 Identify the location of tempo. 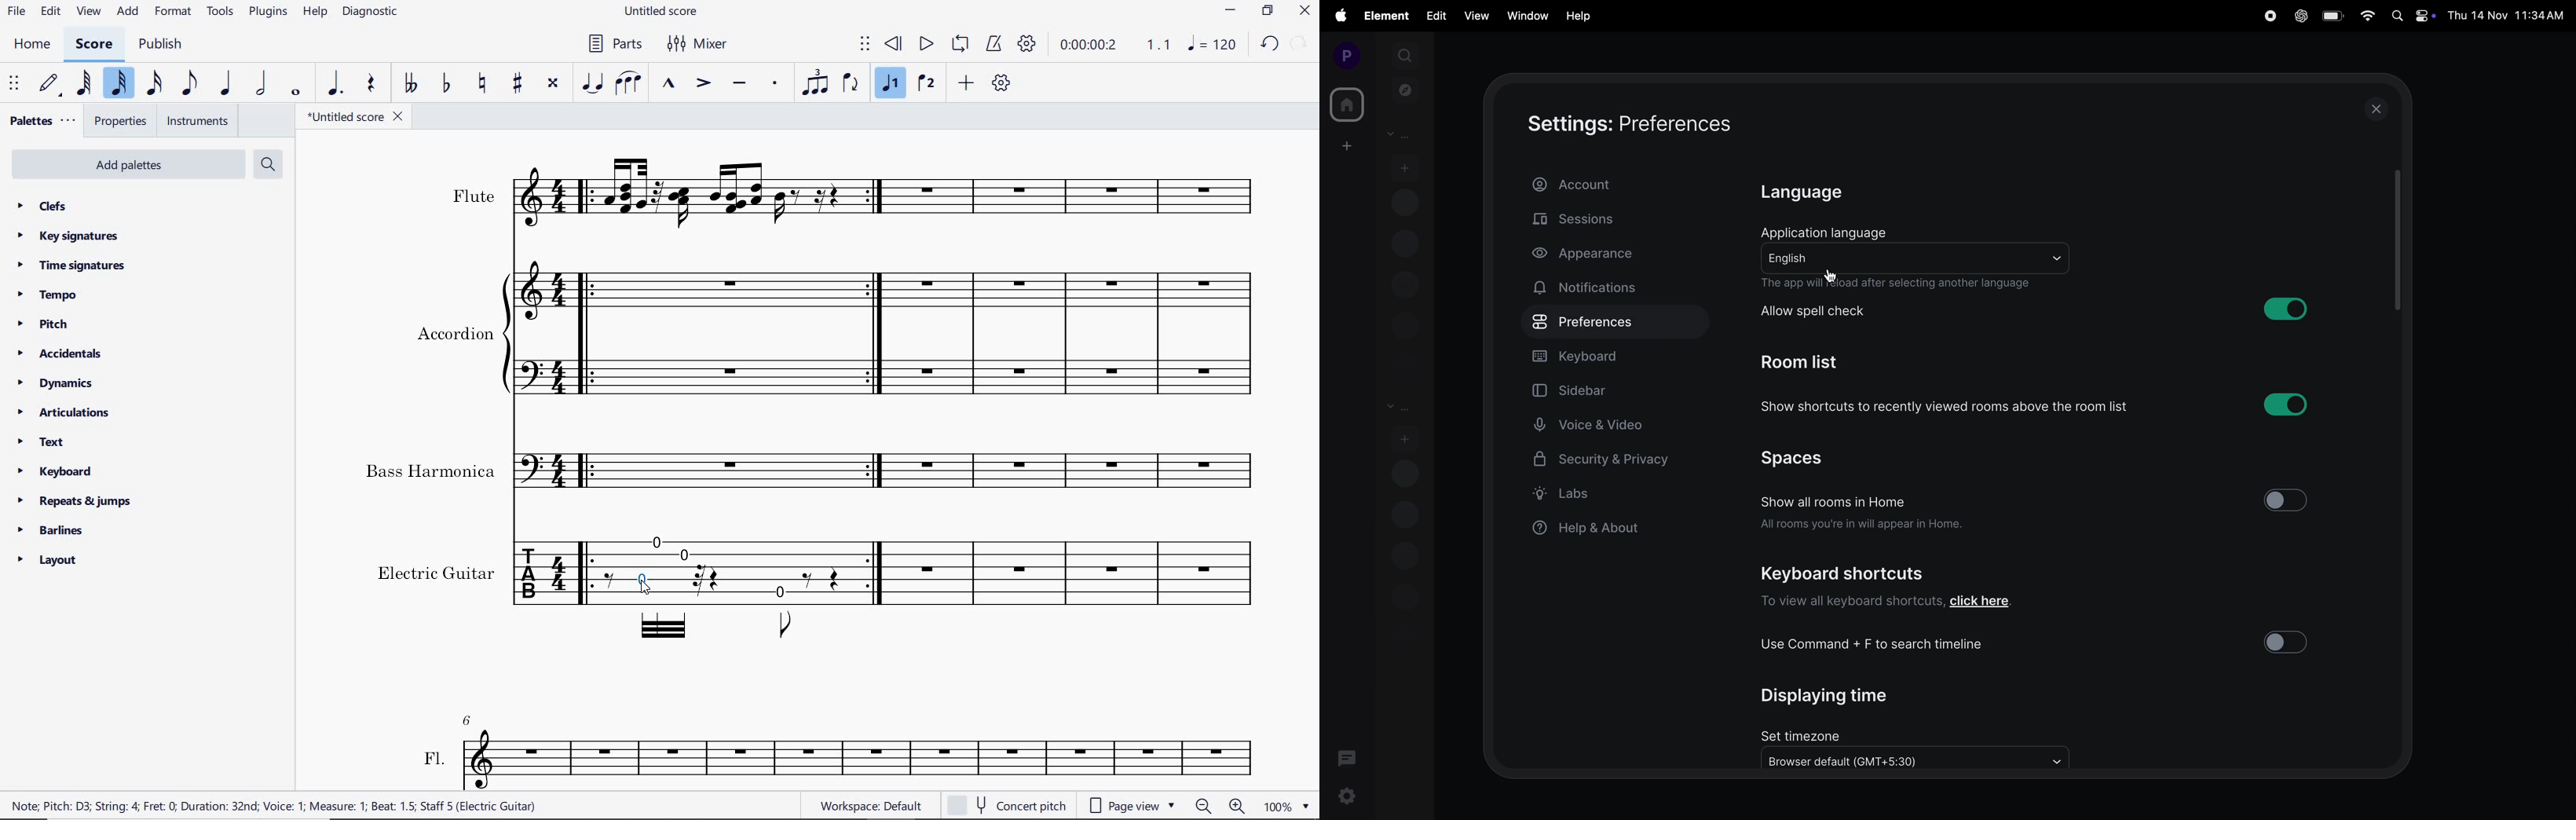
(47, 294).